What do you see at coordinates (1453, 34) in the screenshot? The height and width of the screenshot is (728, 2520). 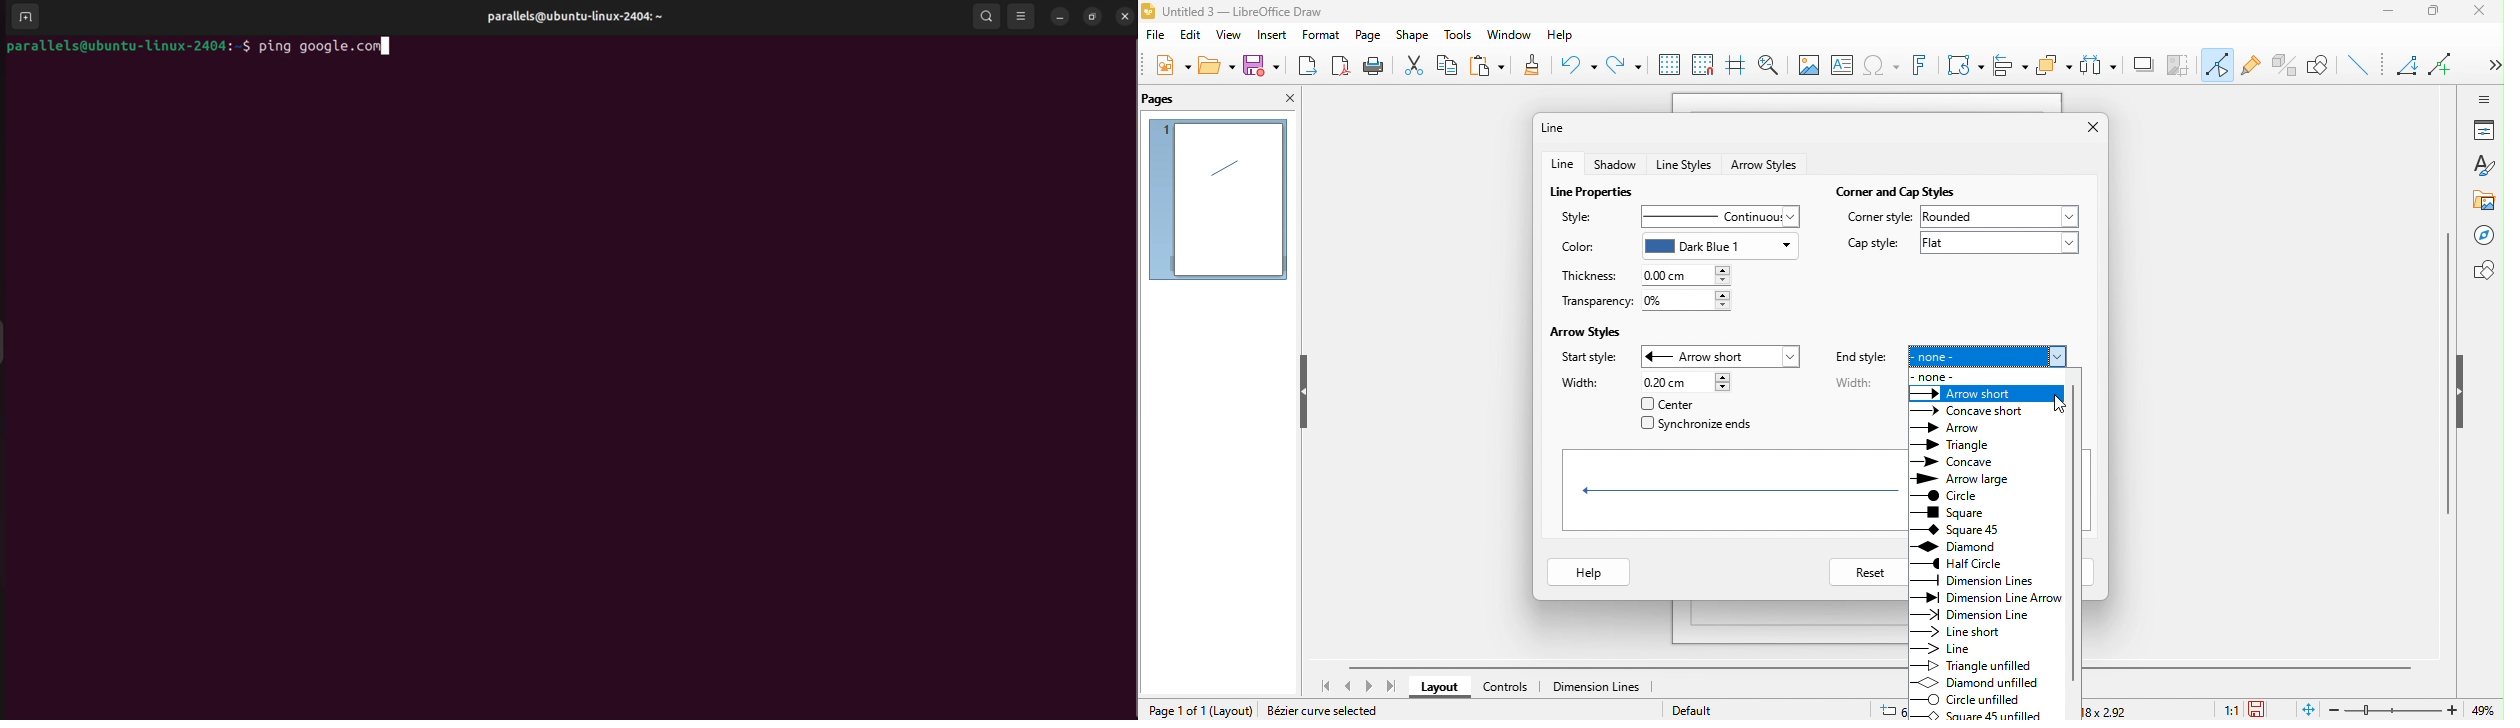 I see `tools` at bounding box center [1453, 34].